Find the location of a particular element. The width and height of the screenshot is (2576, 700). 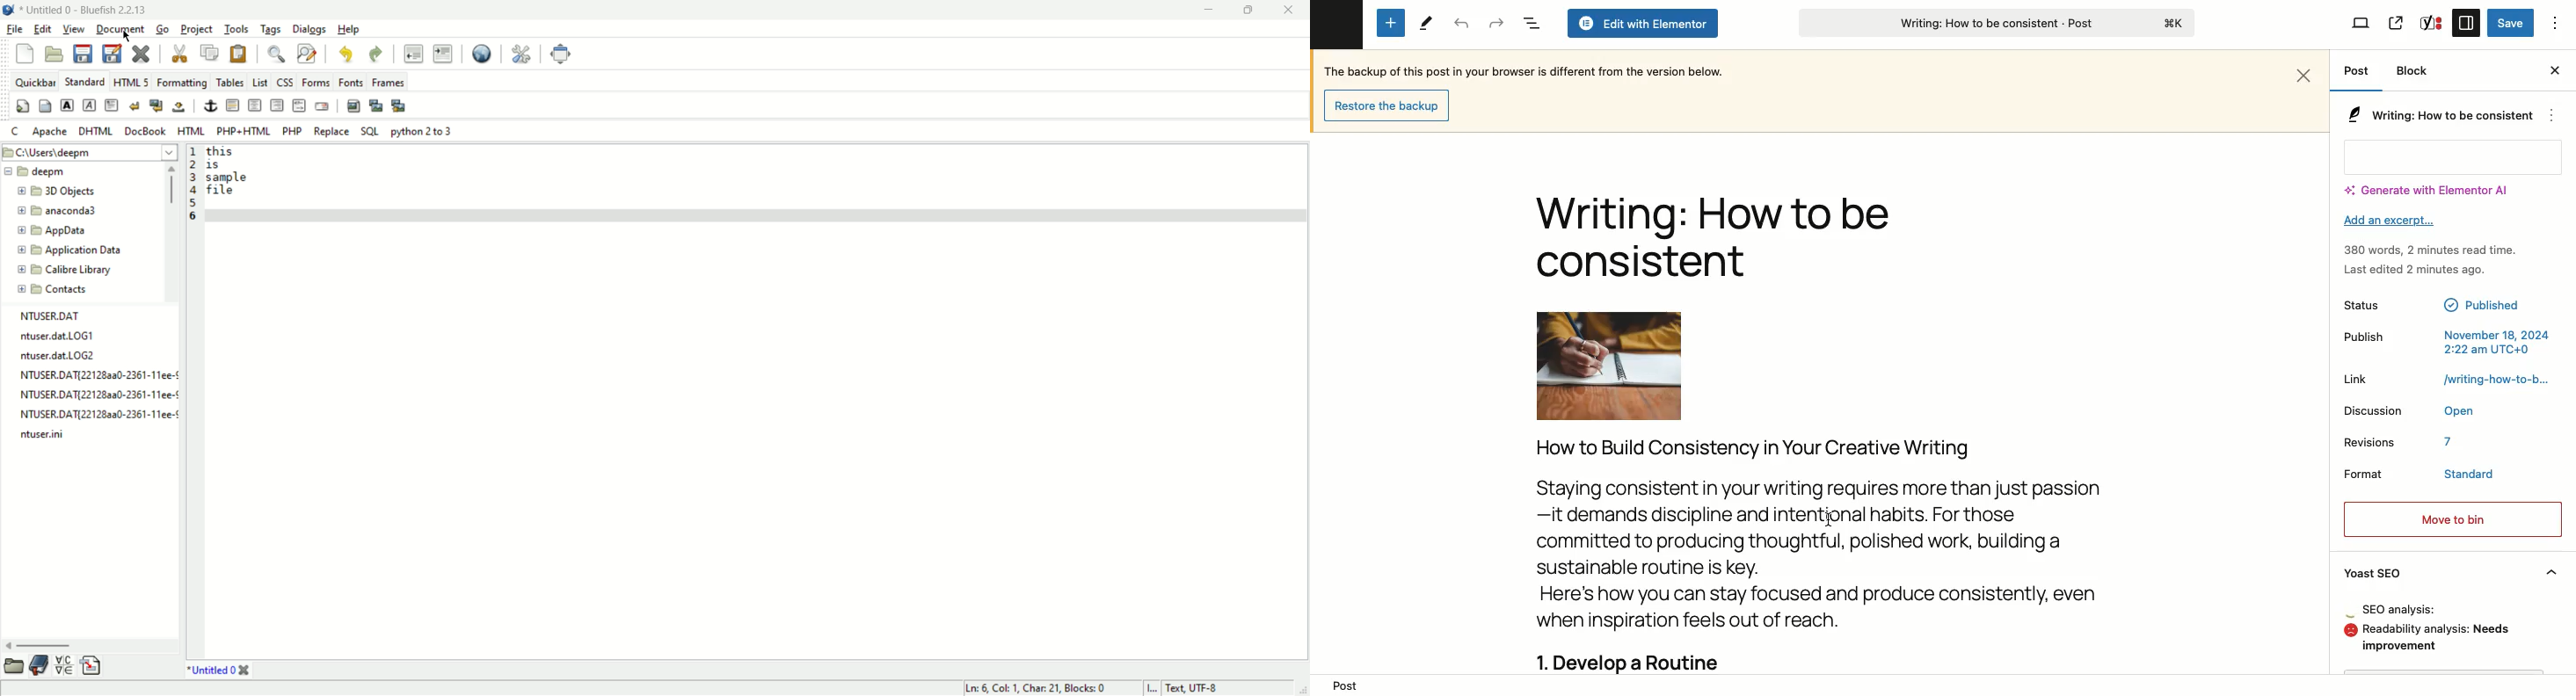

text, UTF-8 is located at coordinates (1201, 688).